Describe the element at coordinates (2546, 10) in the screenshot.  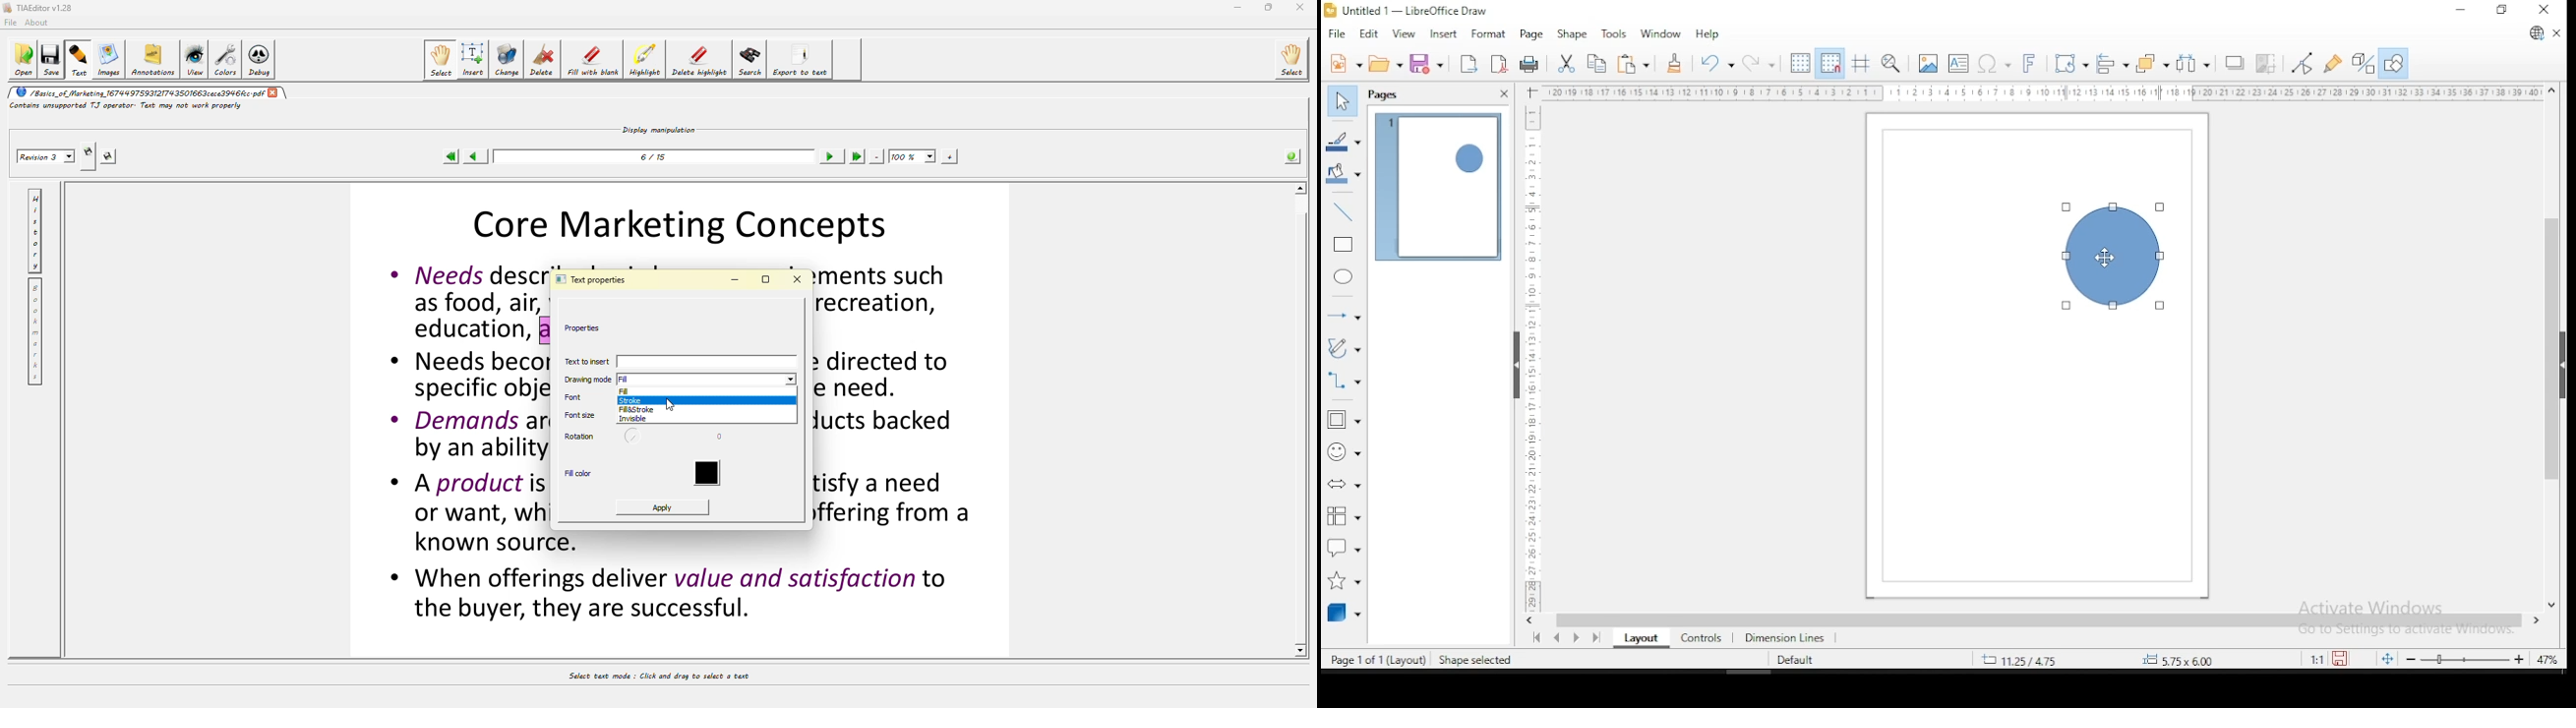
I see `close window` at that location.